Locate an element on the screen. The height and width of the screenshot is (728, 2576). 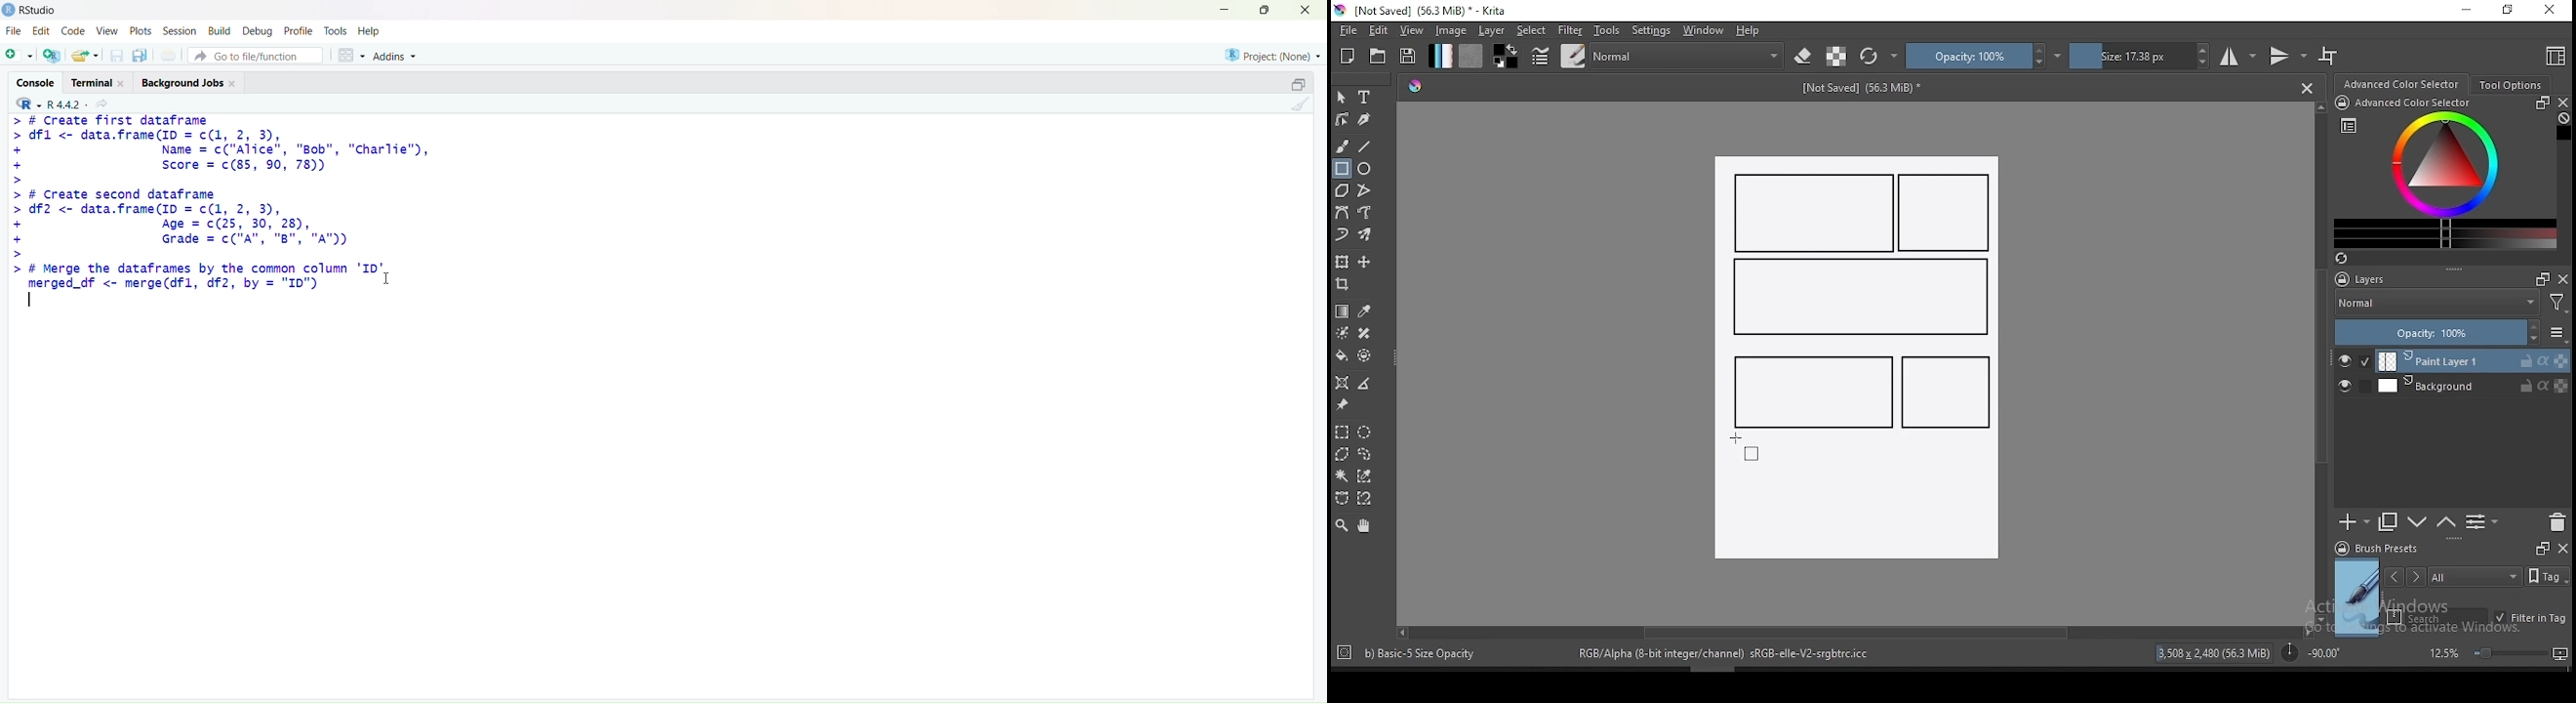
polyline tool is located at coordinates (1364, 188).